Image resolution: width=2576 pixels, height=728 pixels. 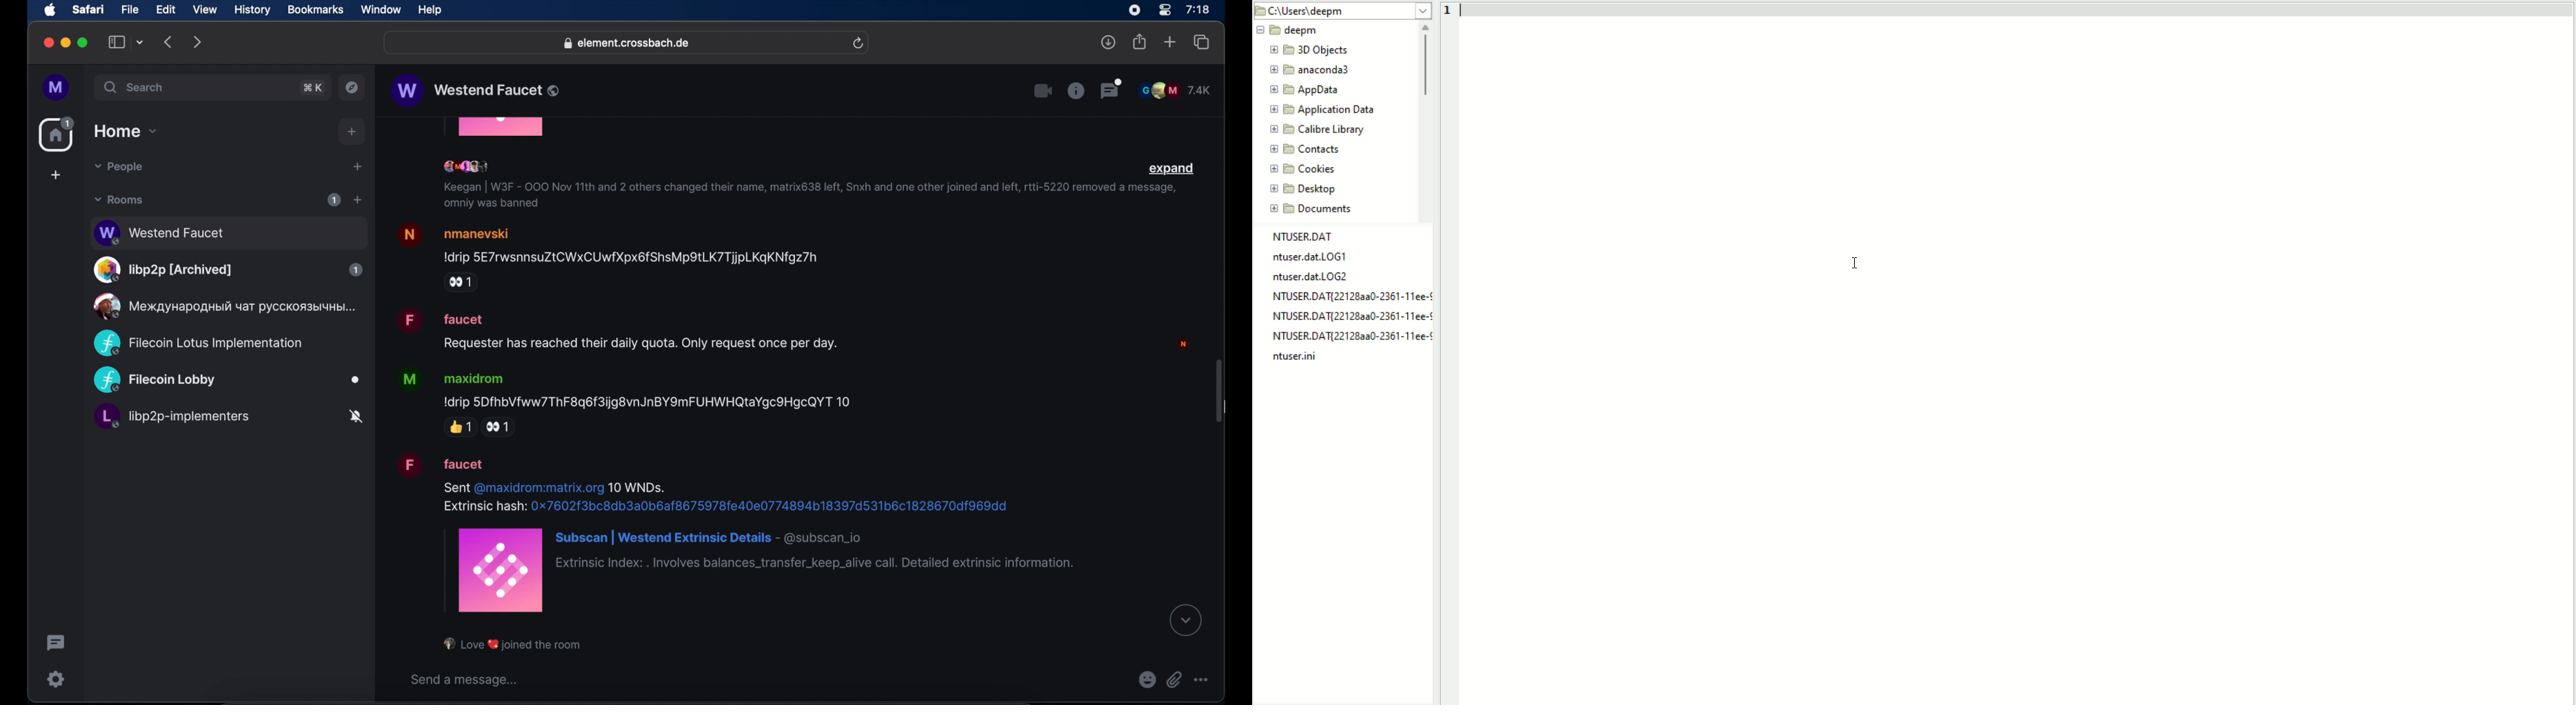 I want to click on file name, so click(x=1314, y=277).